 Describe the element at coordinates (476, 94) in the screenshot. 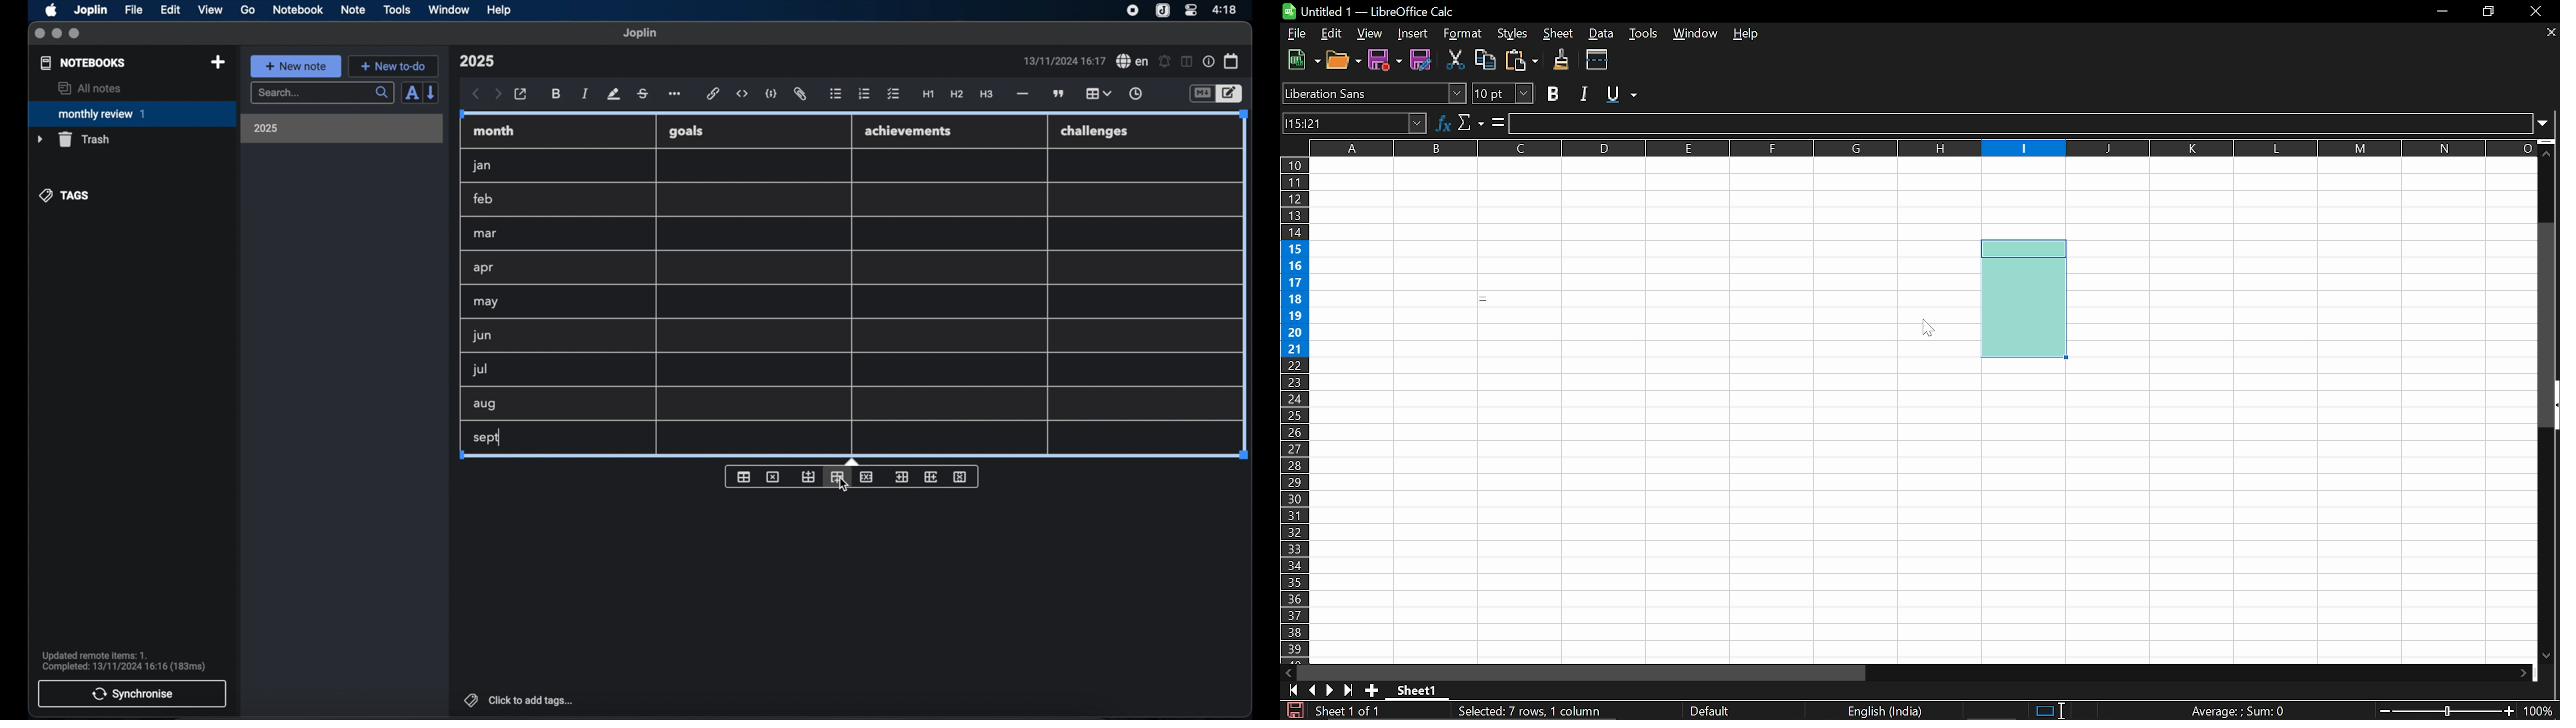

I see `back` at that location.